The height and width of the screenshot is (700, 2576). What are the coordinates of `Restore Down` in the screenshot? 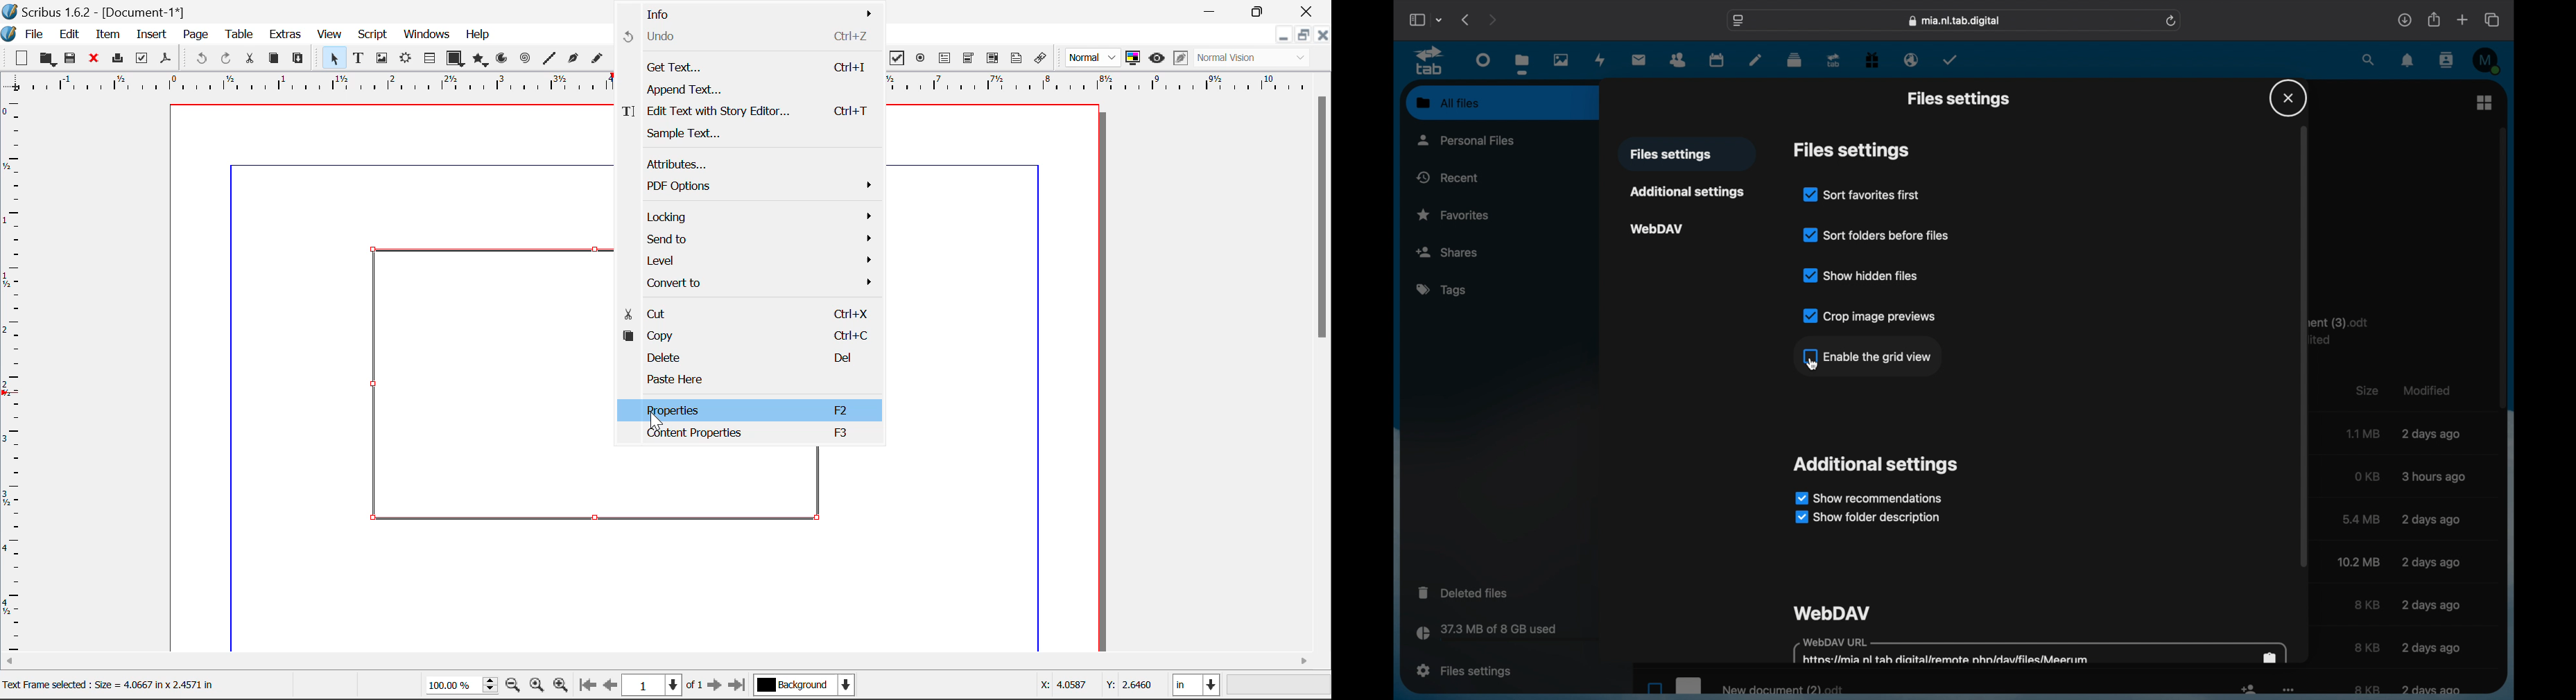 It's located at (1283, 35).